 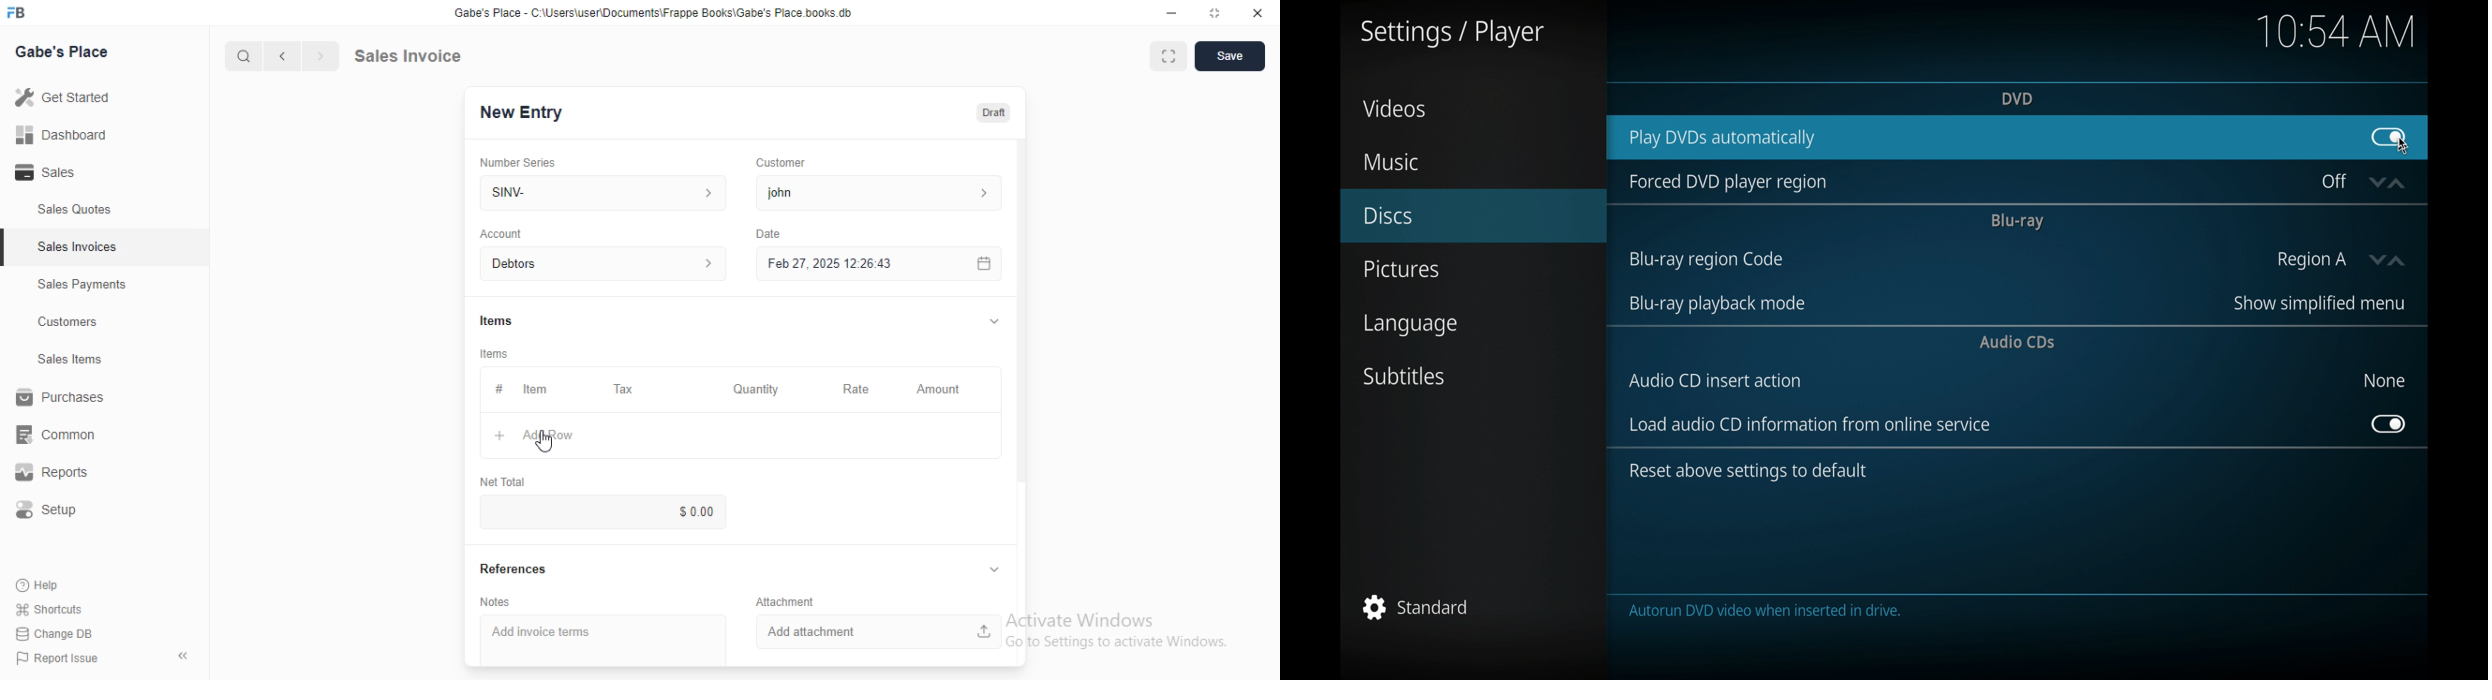 I want to click on toggle button, so click(x=2388, y=137).